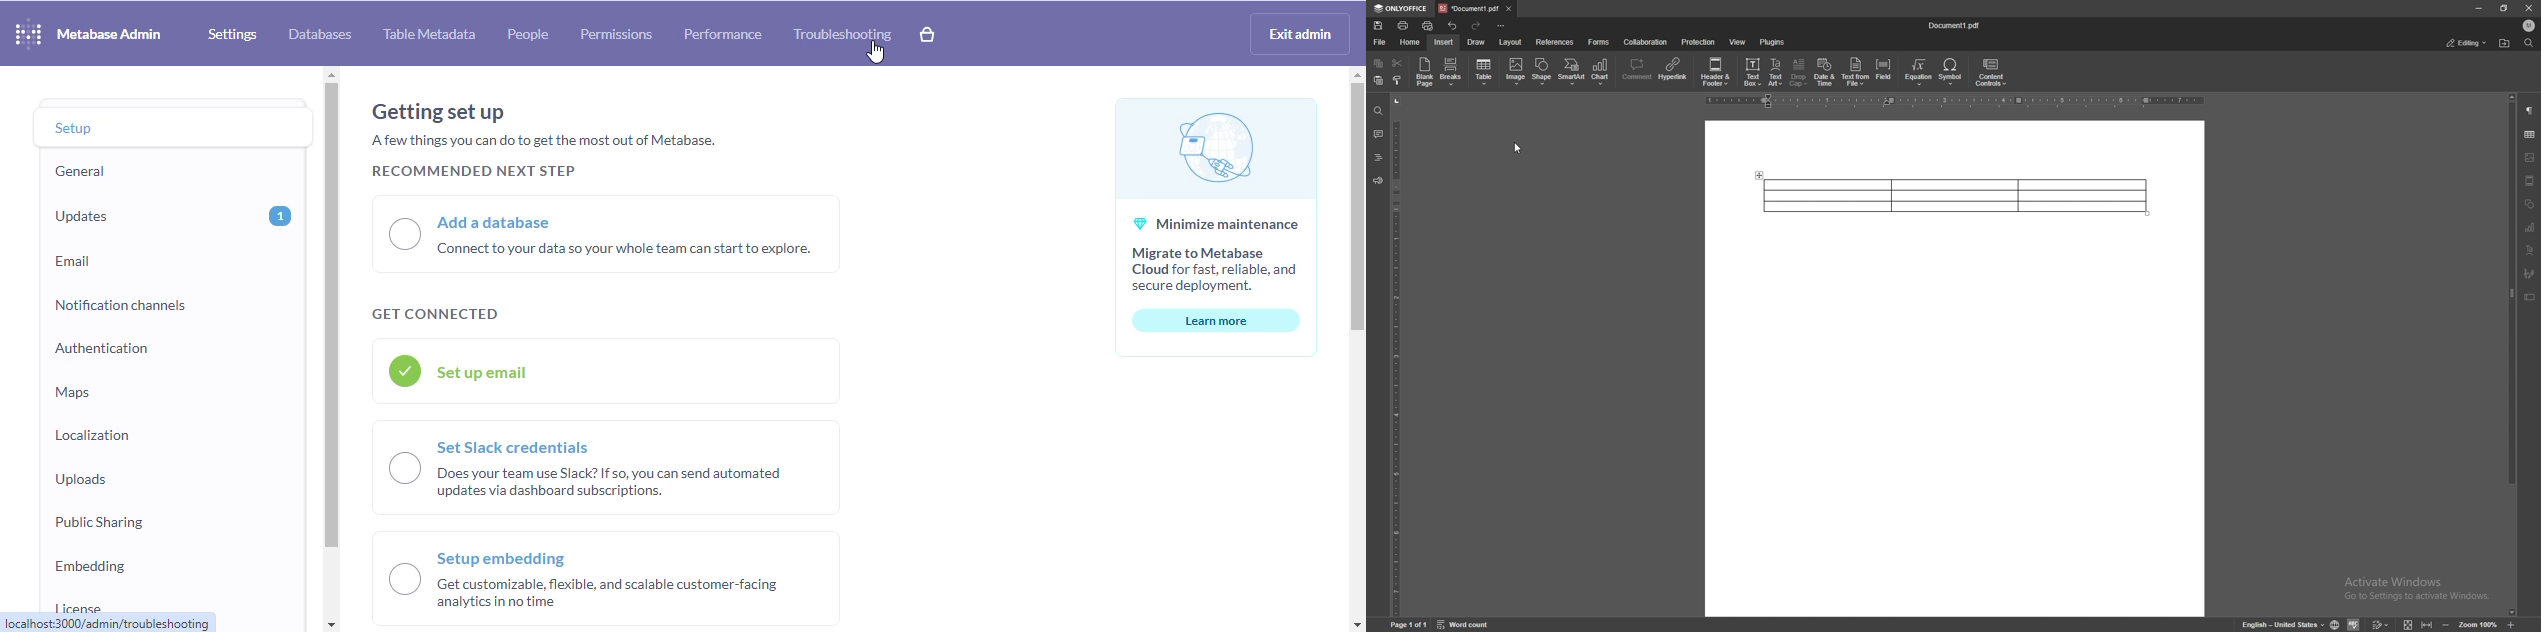 The height and width of the screenshot is (644, 2548). Describe the element at coordinates (1516, 72) in the screenshot. I see `image` at that location.